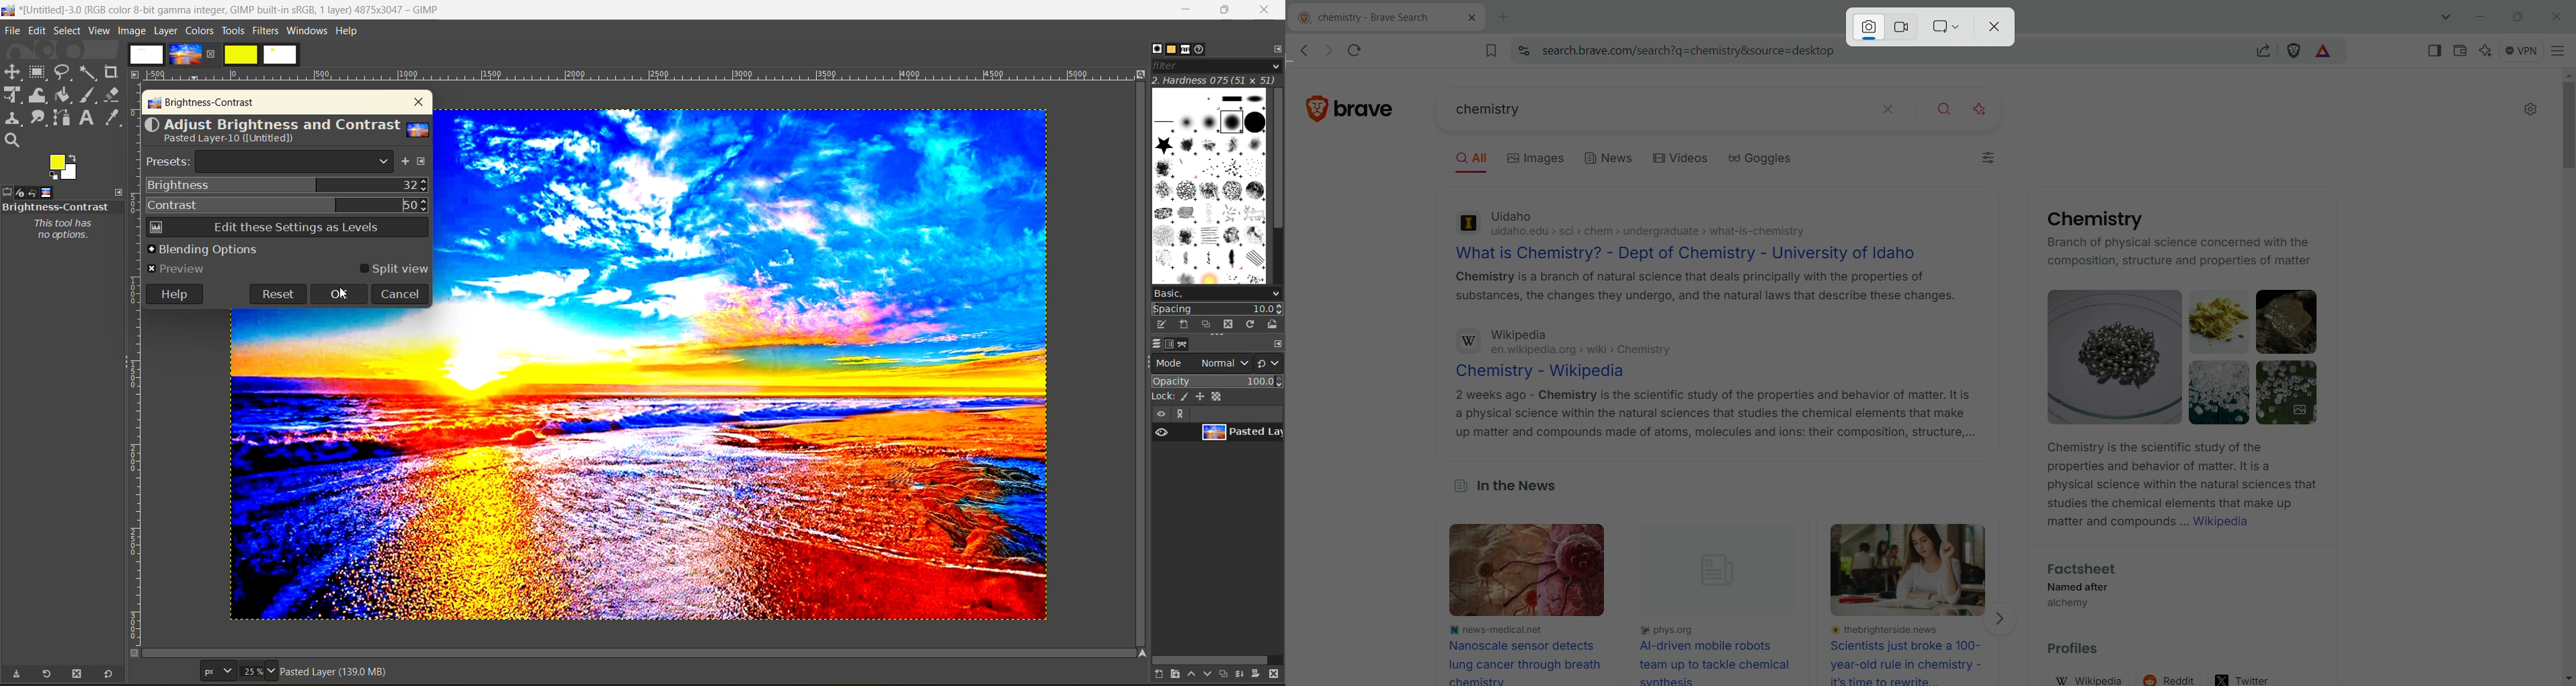 The image size is (2576, 700). I want to click on view, so click(100, 31).